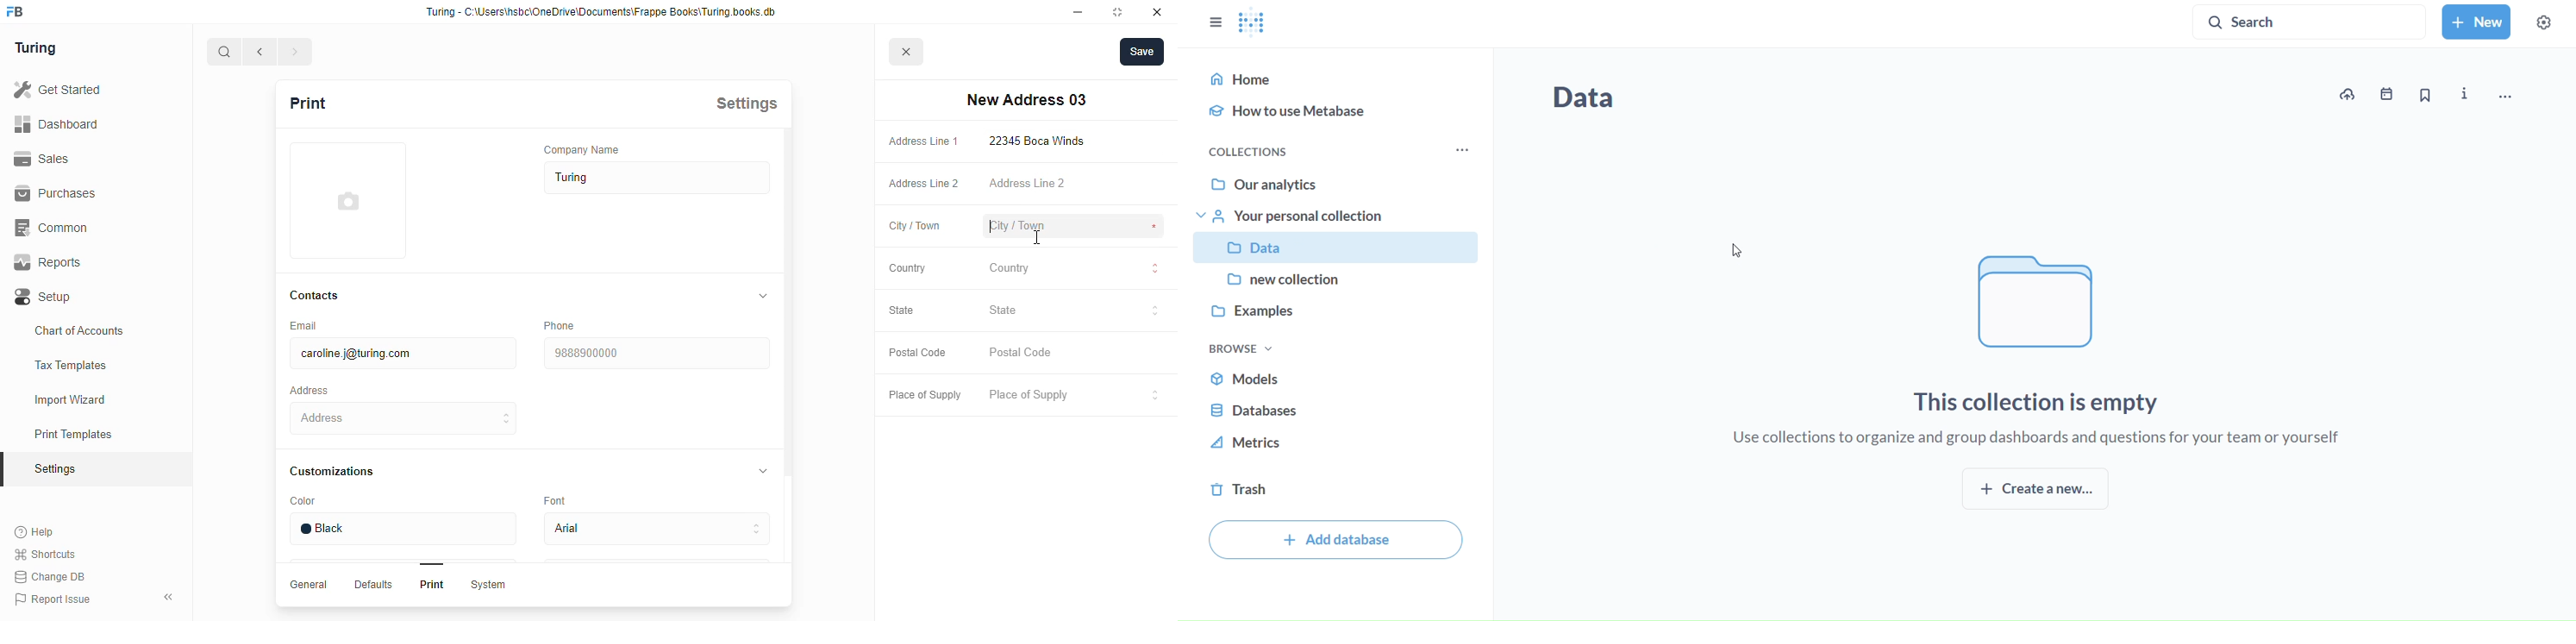 This screenshot has width=2576, height=644. Describe the element at coordinates (260, 52) in the screenshot. I see `previous` at that location.